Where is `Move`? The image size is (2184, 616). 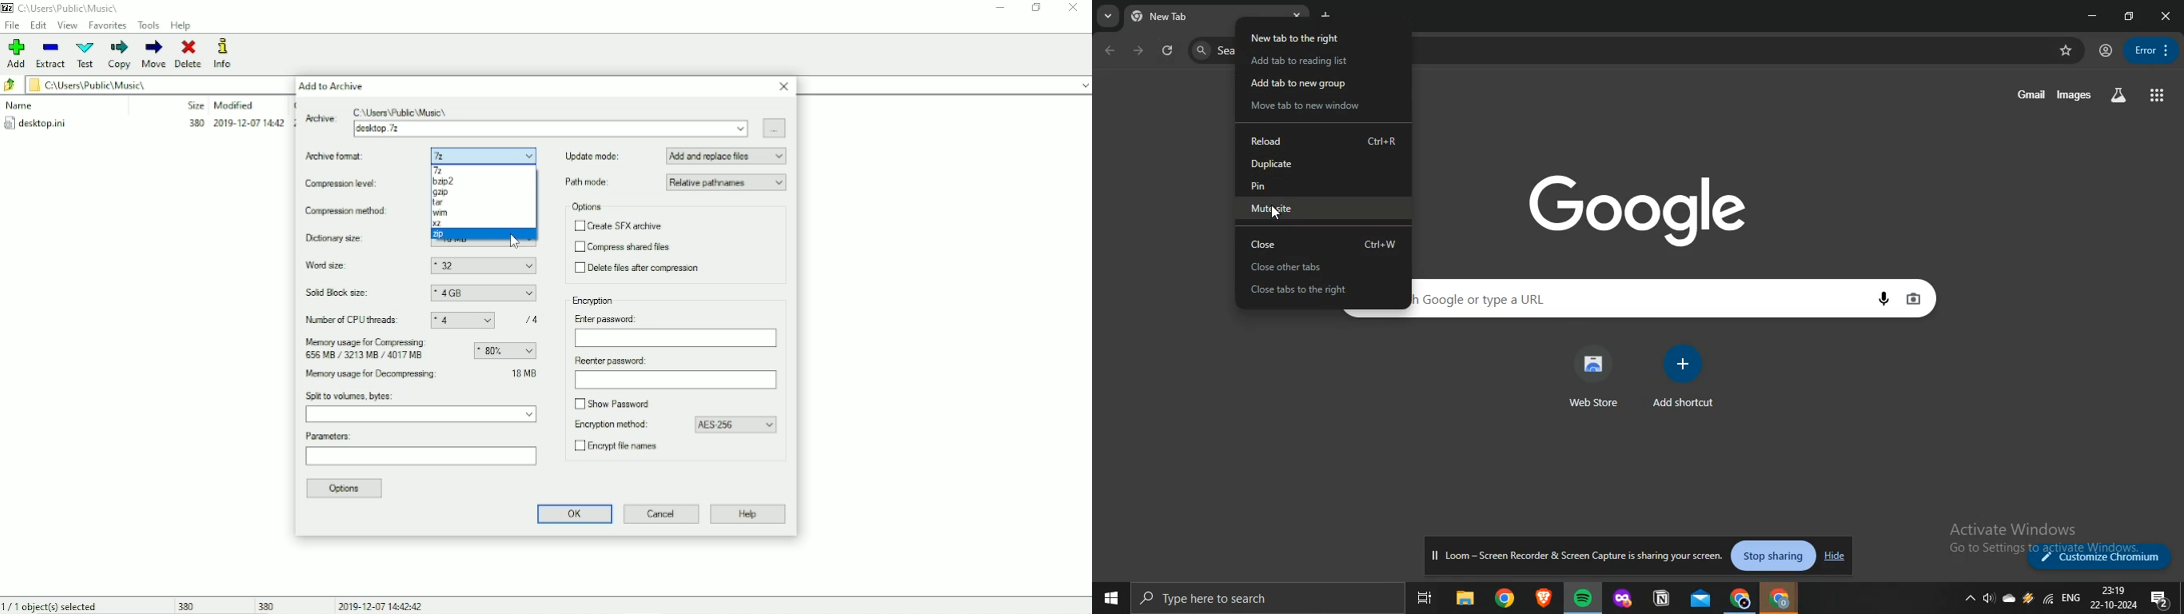
Move is located at coordinates (154, 54).